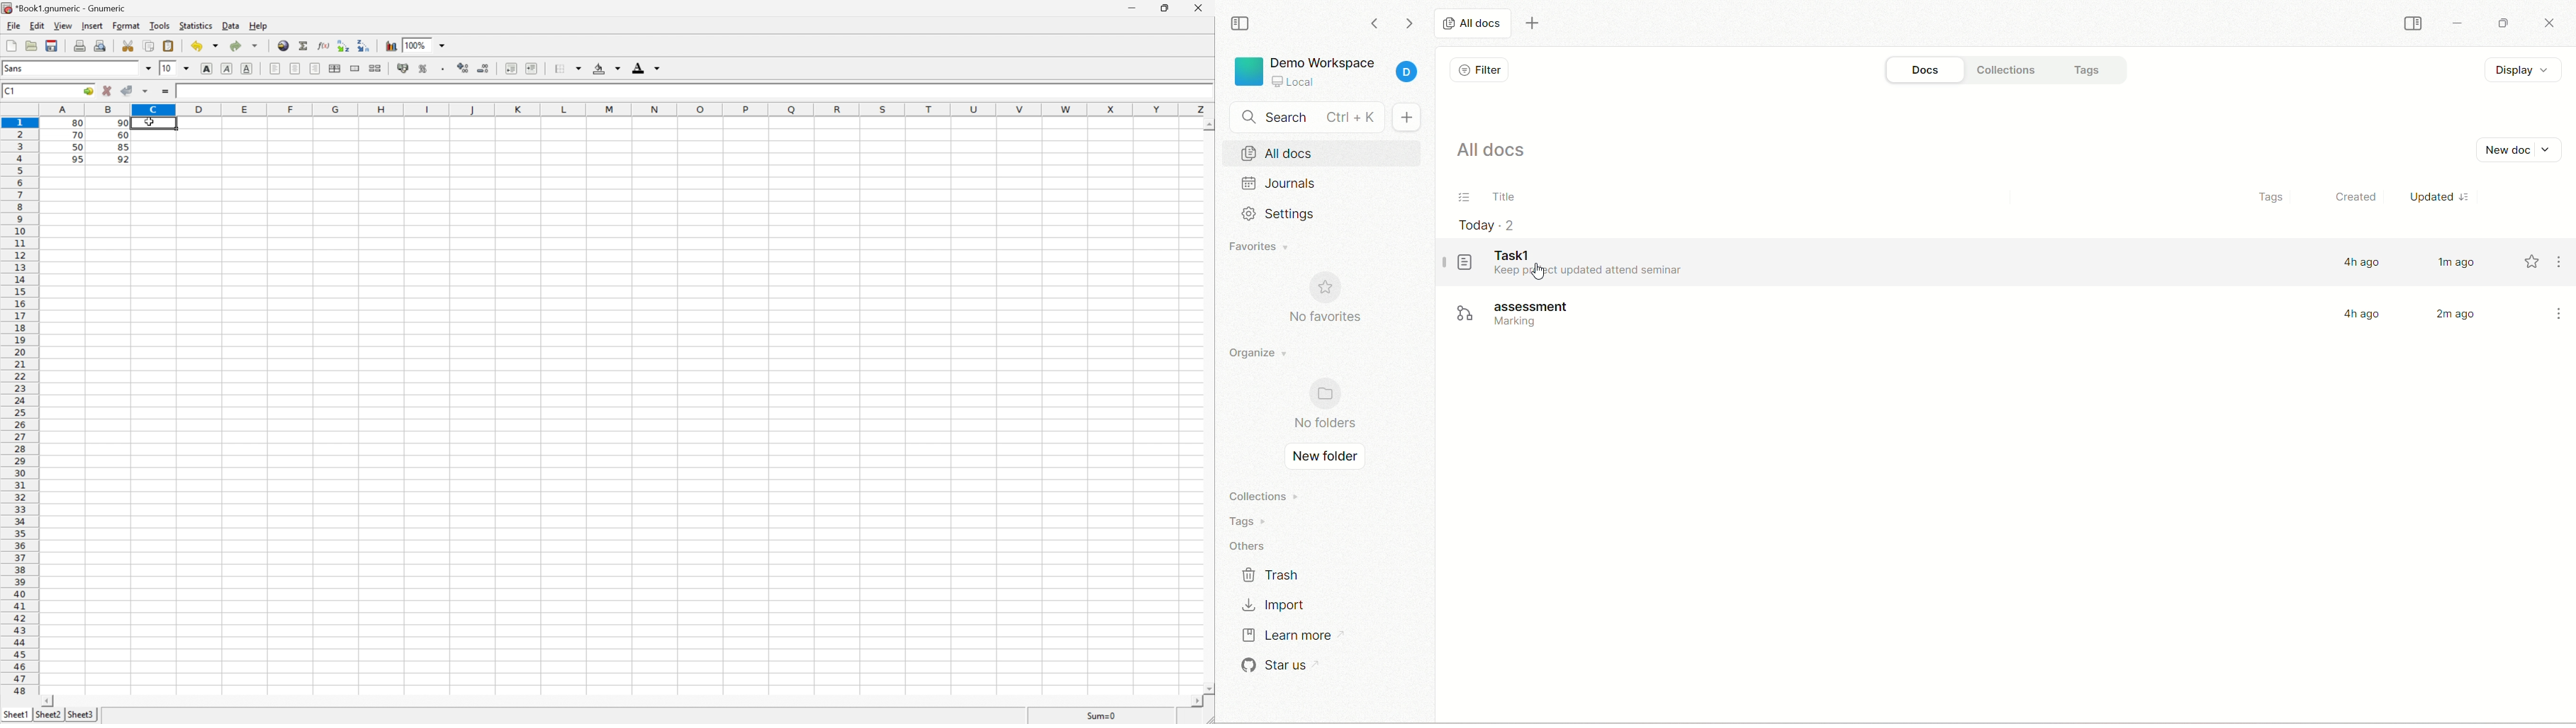 The height and width of the screenshot is (728, 2576). Describe the element at coordinates (274, 69) in the screenshot. I see `Align Right` at that location.